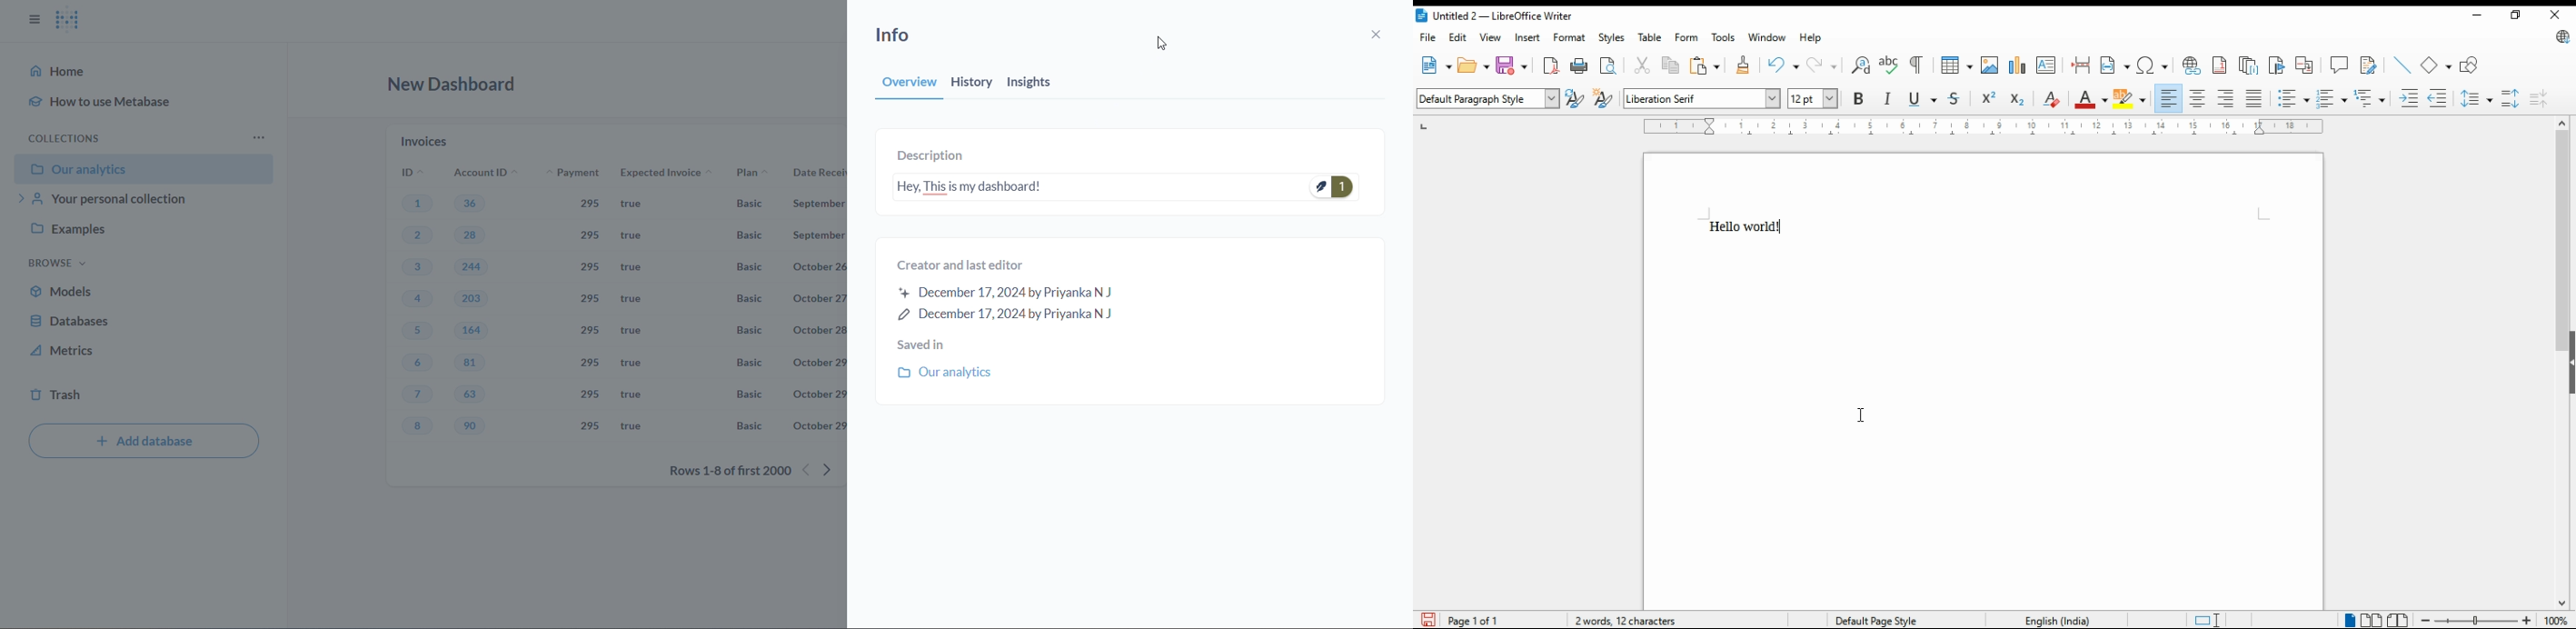  I want to click on insert hyperlink, so click(2191, 65).